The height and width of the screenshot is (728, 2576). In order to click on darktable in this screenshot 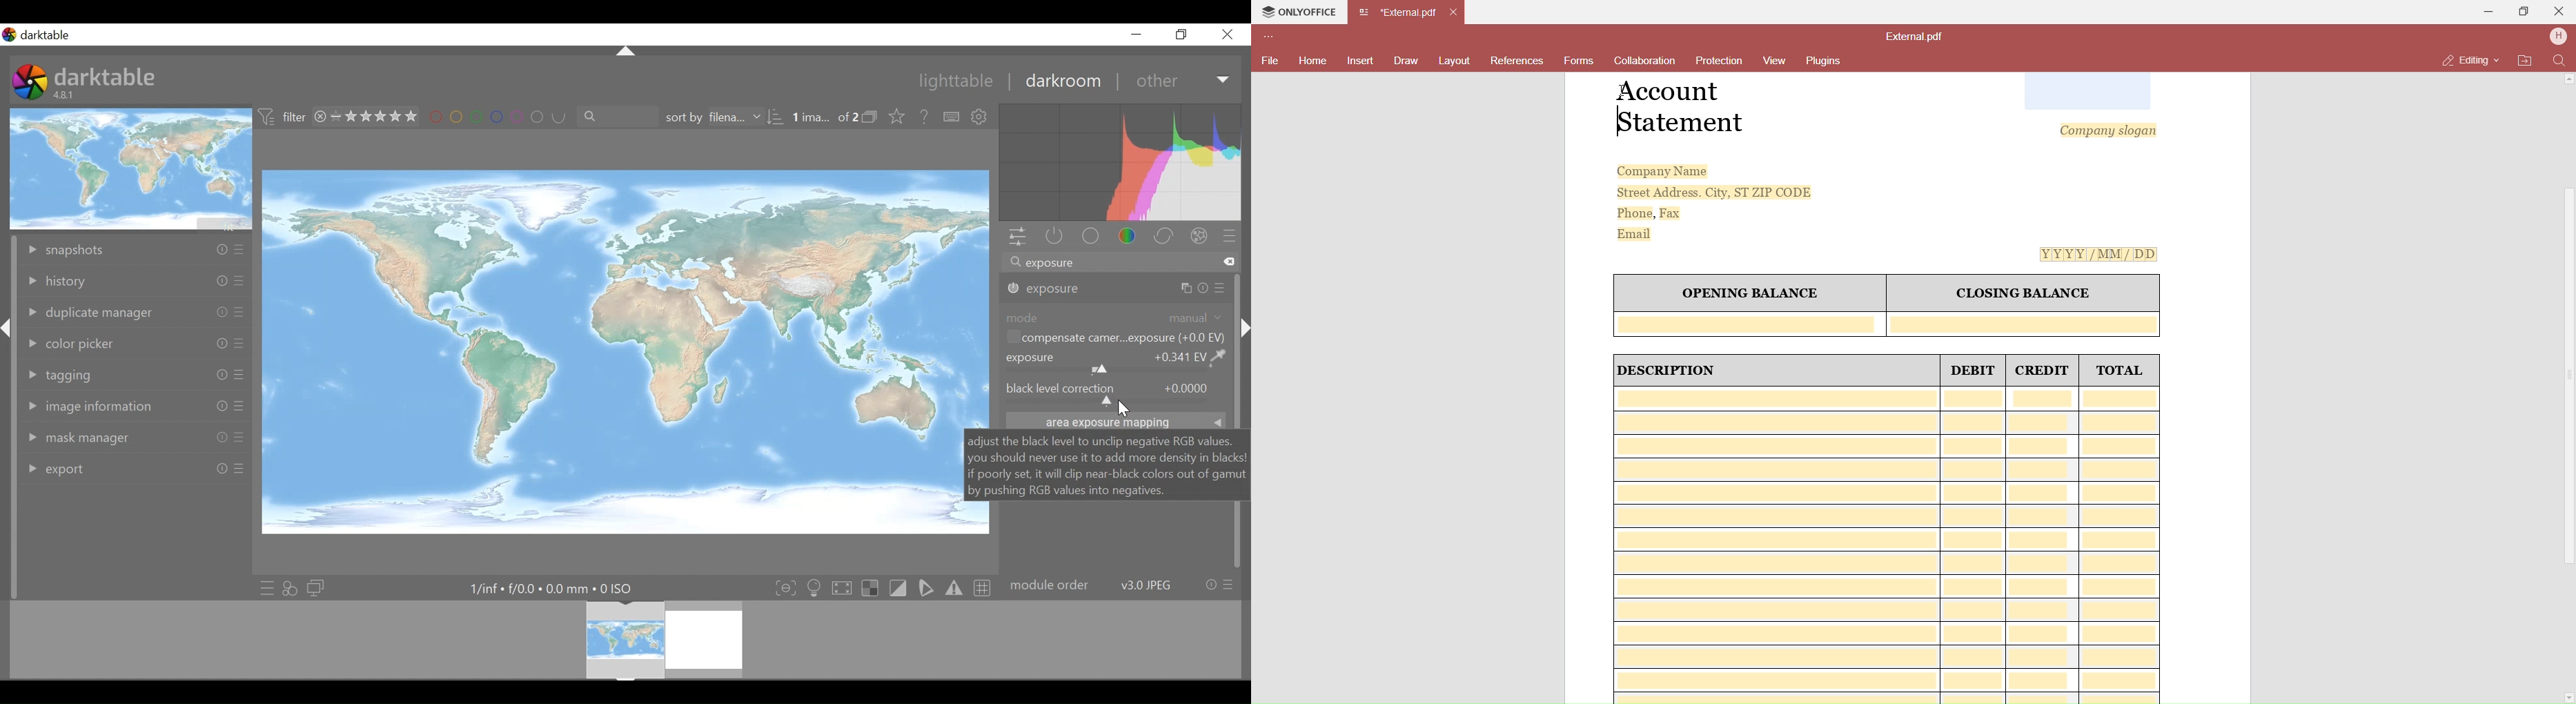, I will do `click(105, 76)`.